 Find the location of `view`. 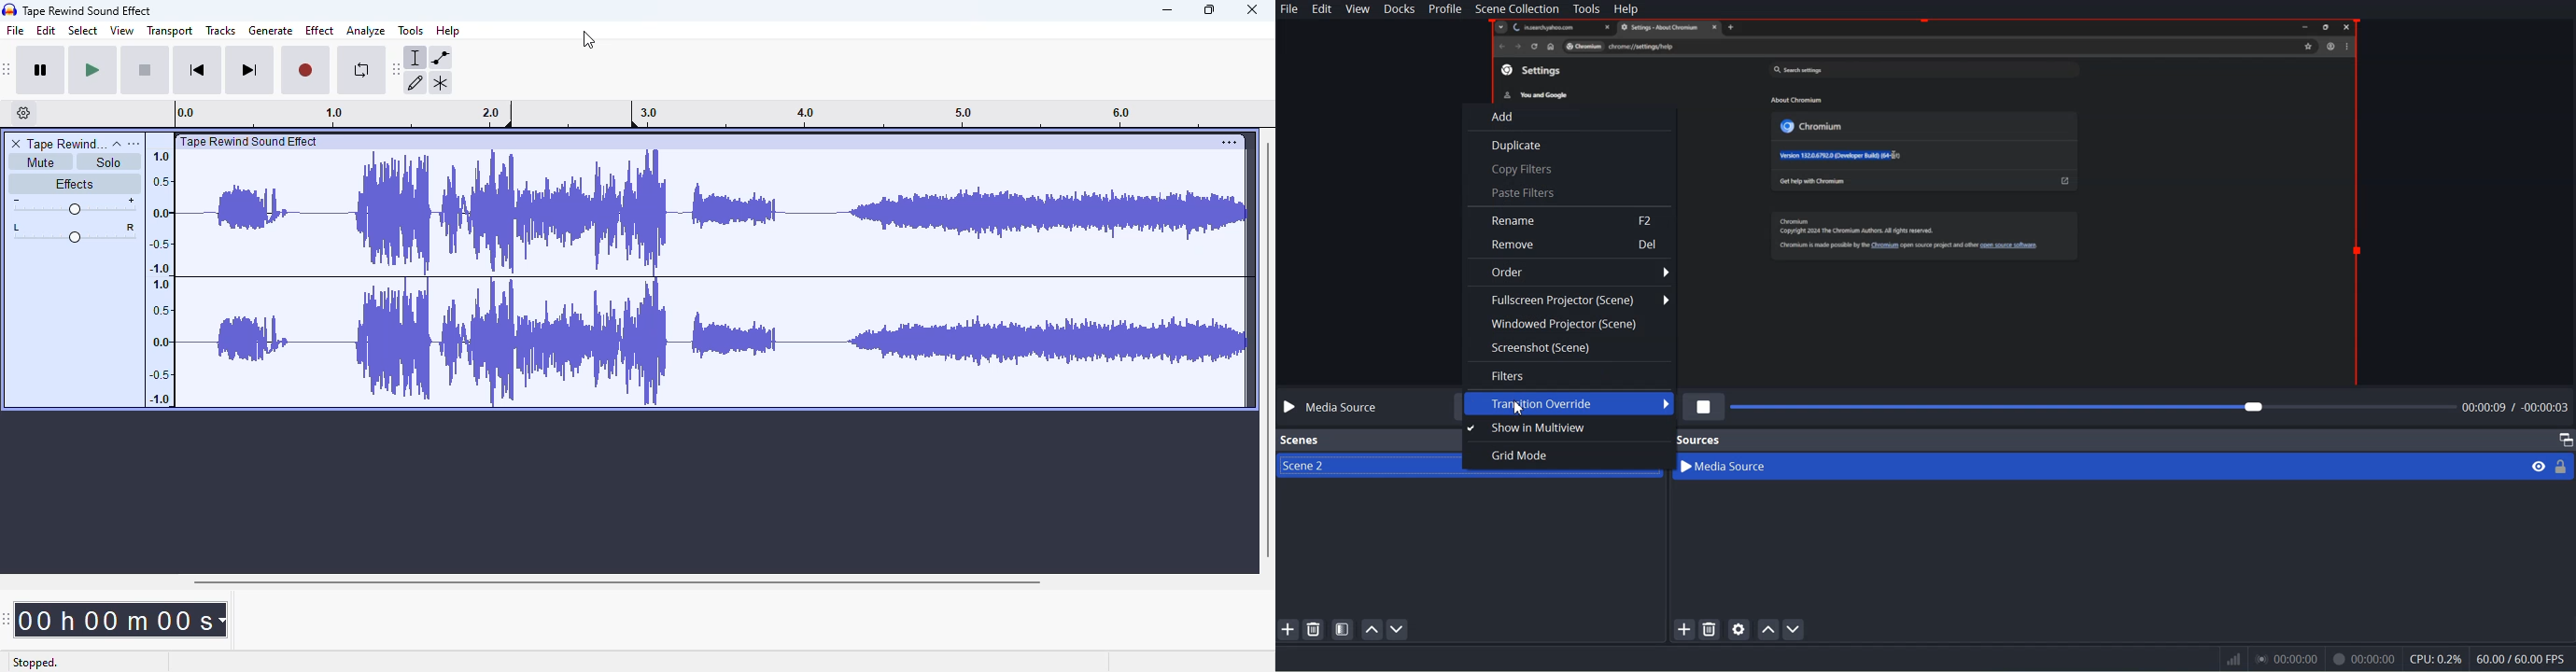

view is located at coordinates (122, 31).